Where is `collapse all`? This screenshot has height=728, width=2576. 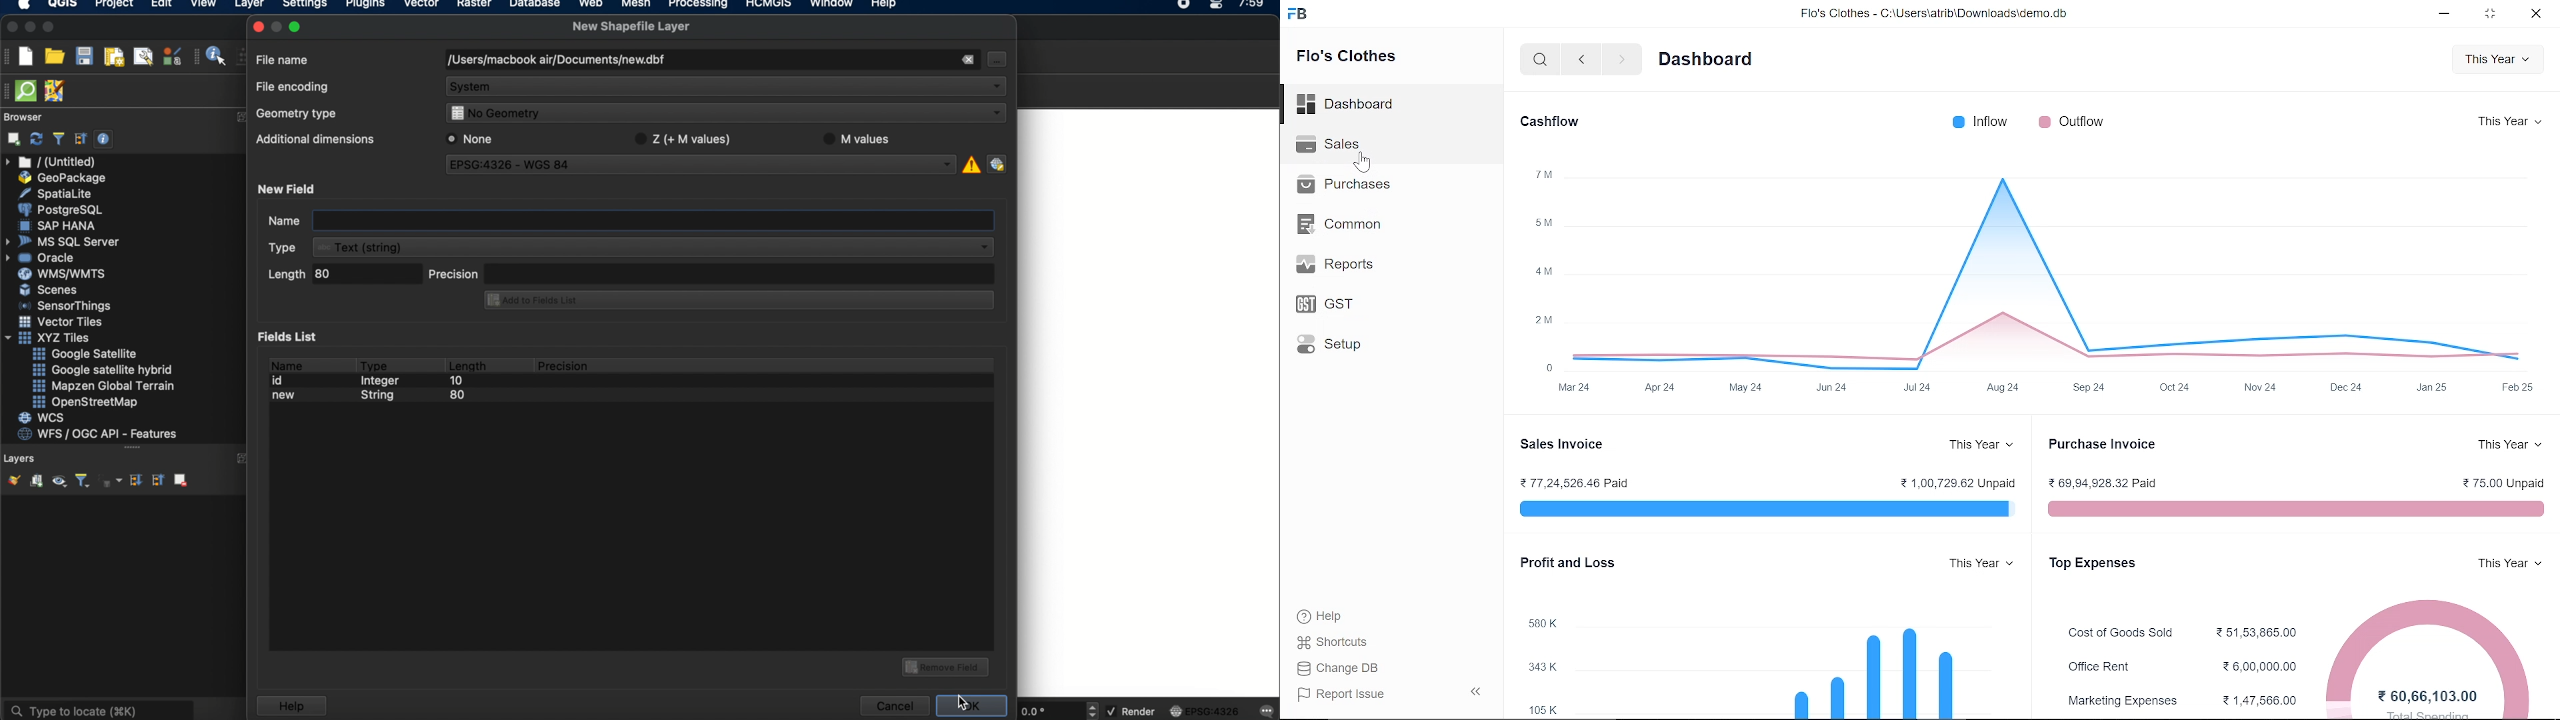
collapse all is located at coordinates (157, 479).